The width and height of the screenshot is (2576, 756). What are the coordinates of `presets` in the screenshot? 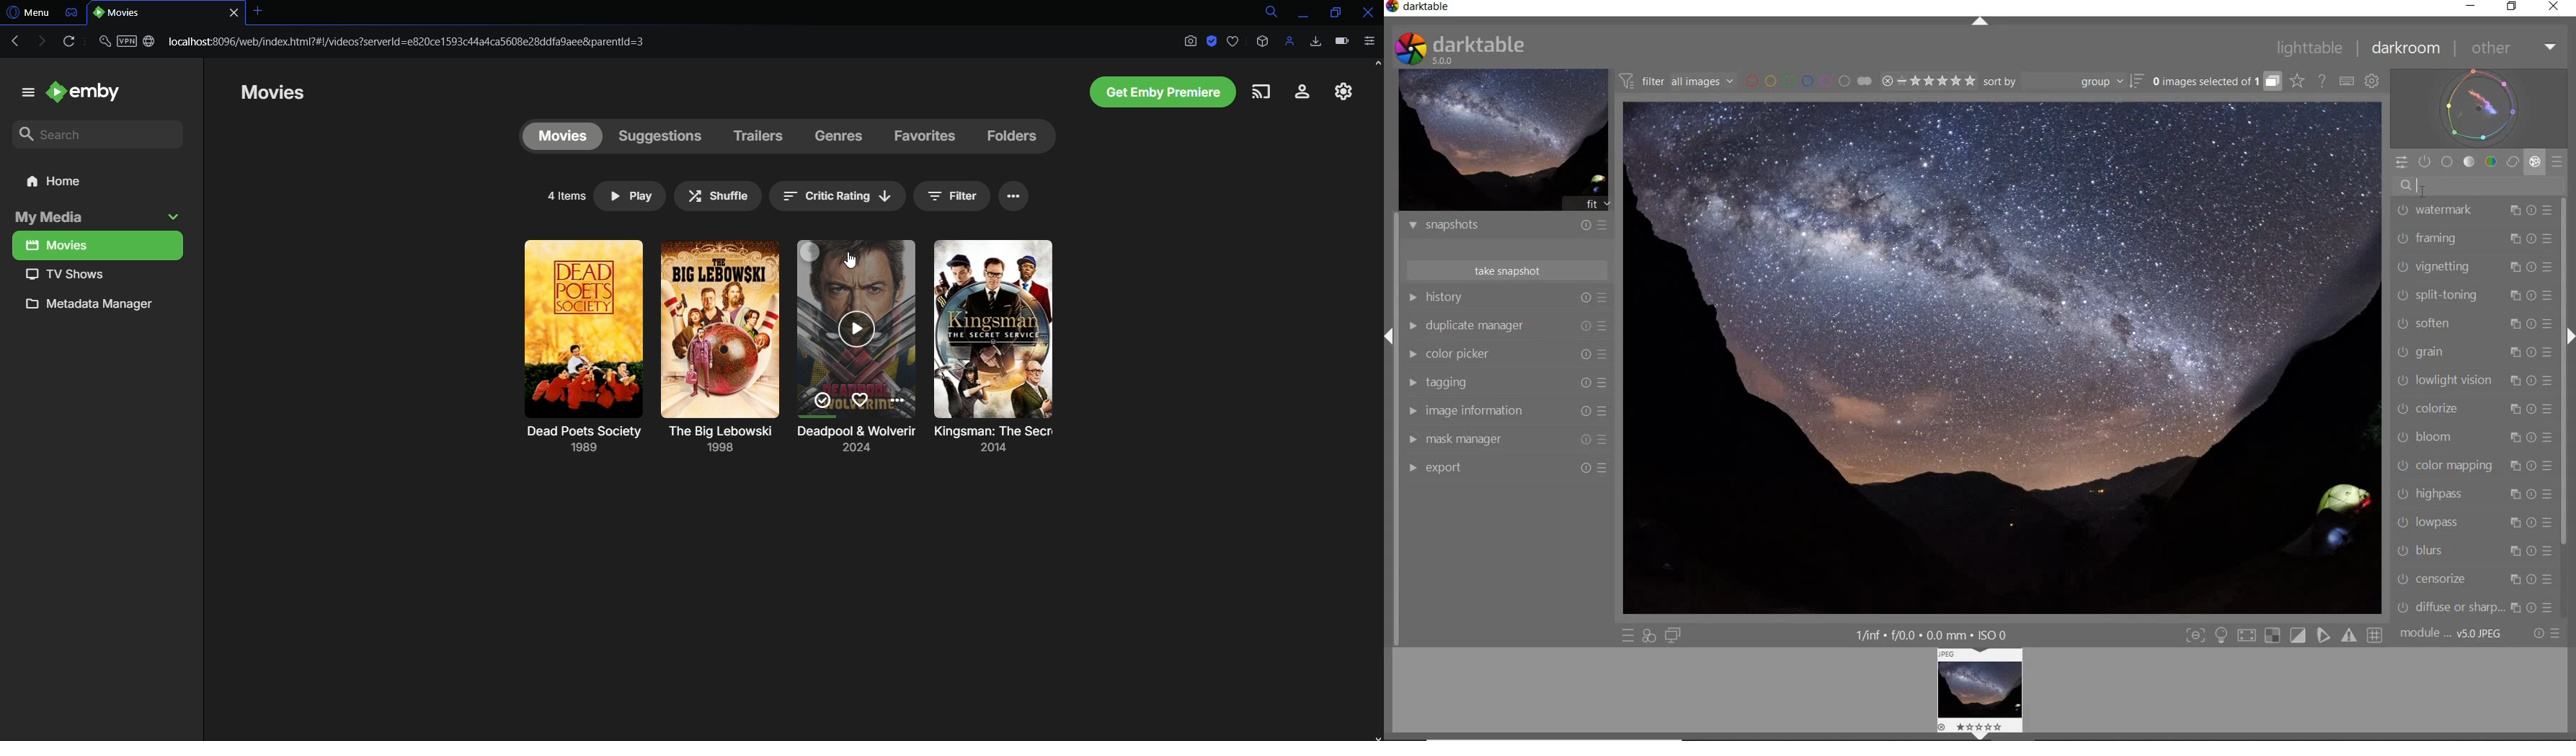 It's located at (2551, 609).